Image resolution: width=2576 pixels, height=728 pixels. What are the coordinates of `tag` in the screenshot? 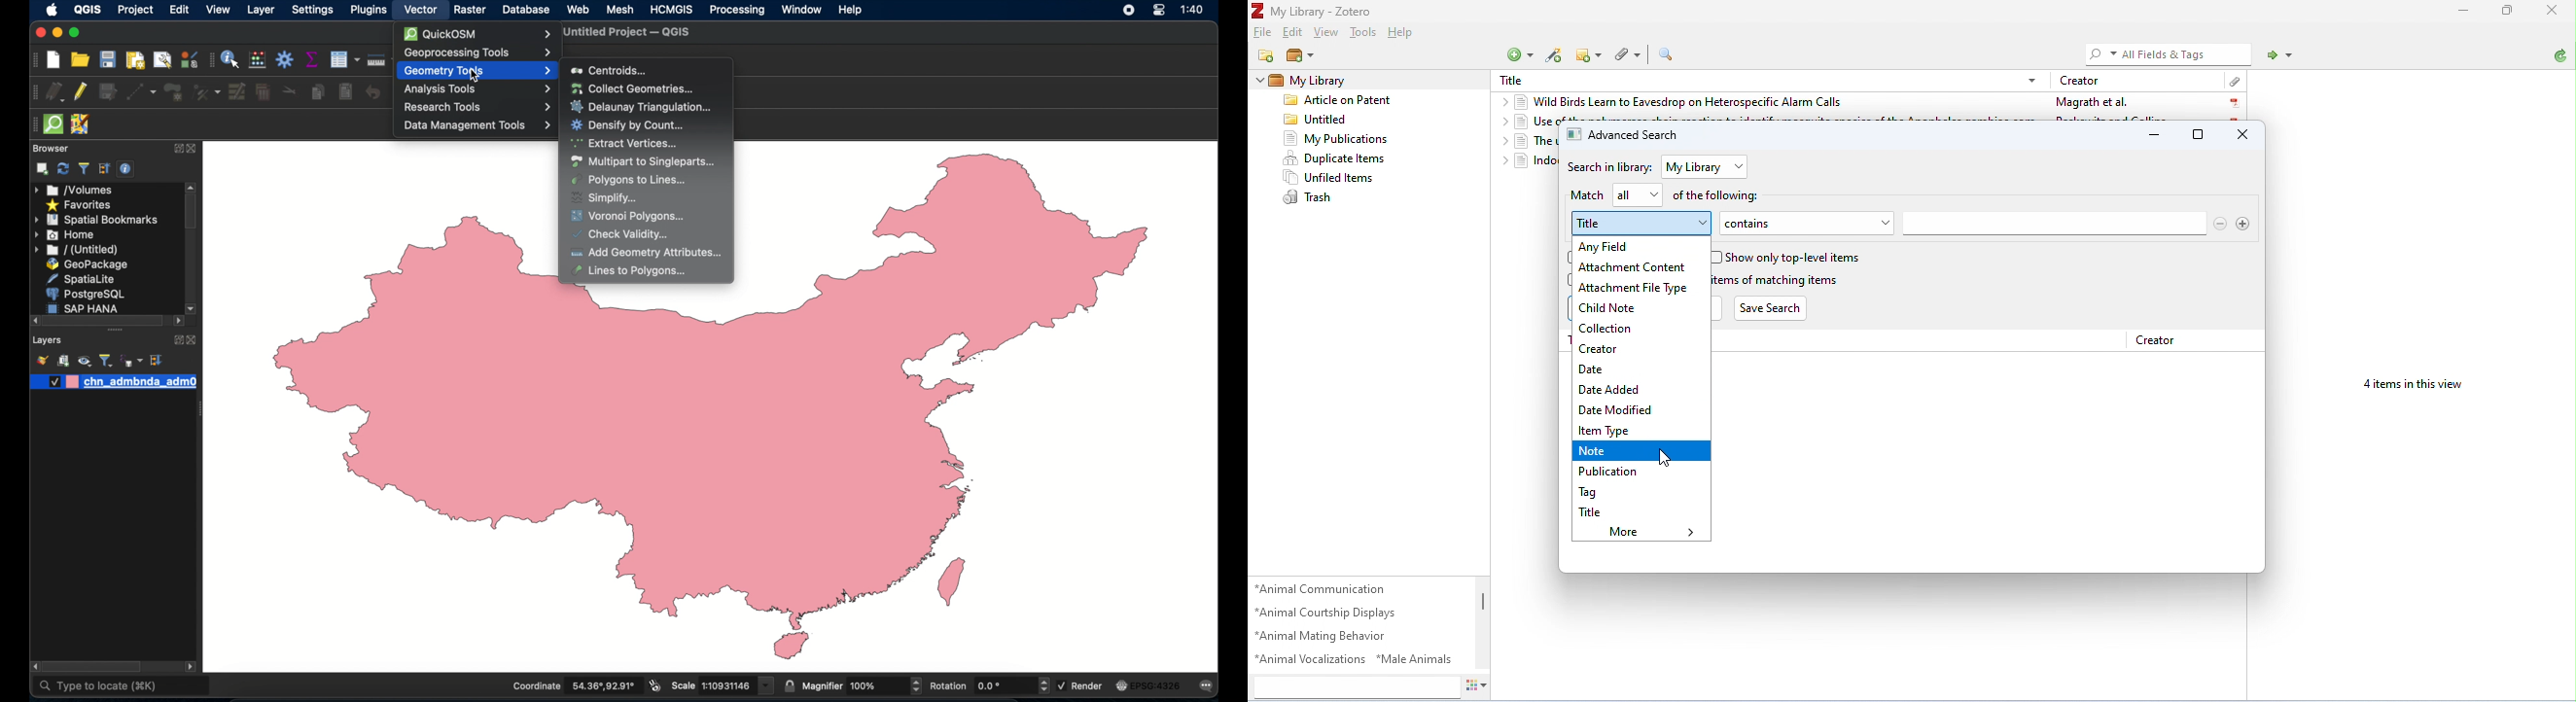 It's located at (1594, 493).